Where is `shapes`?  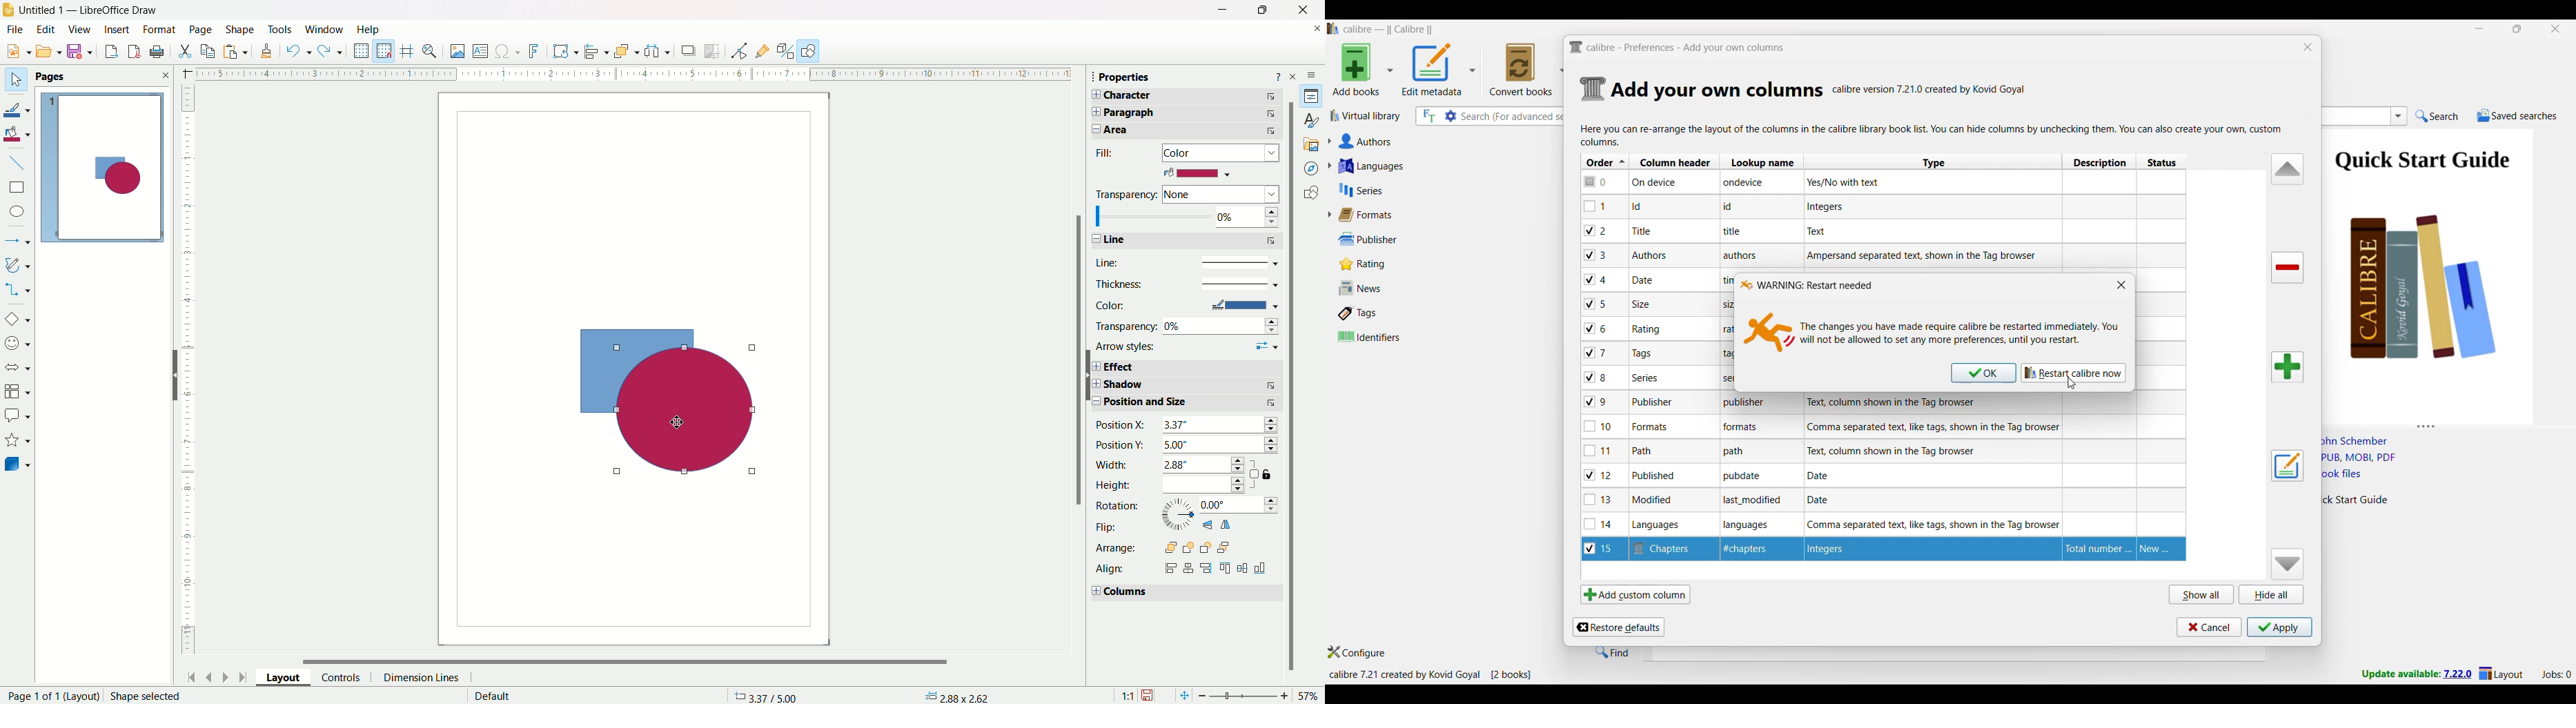 shapes is located at coordinates (669, 402).